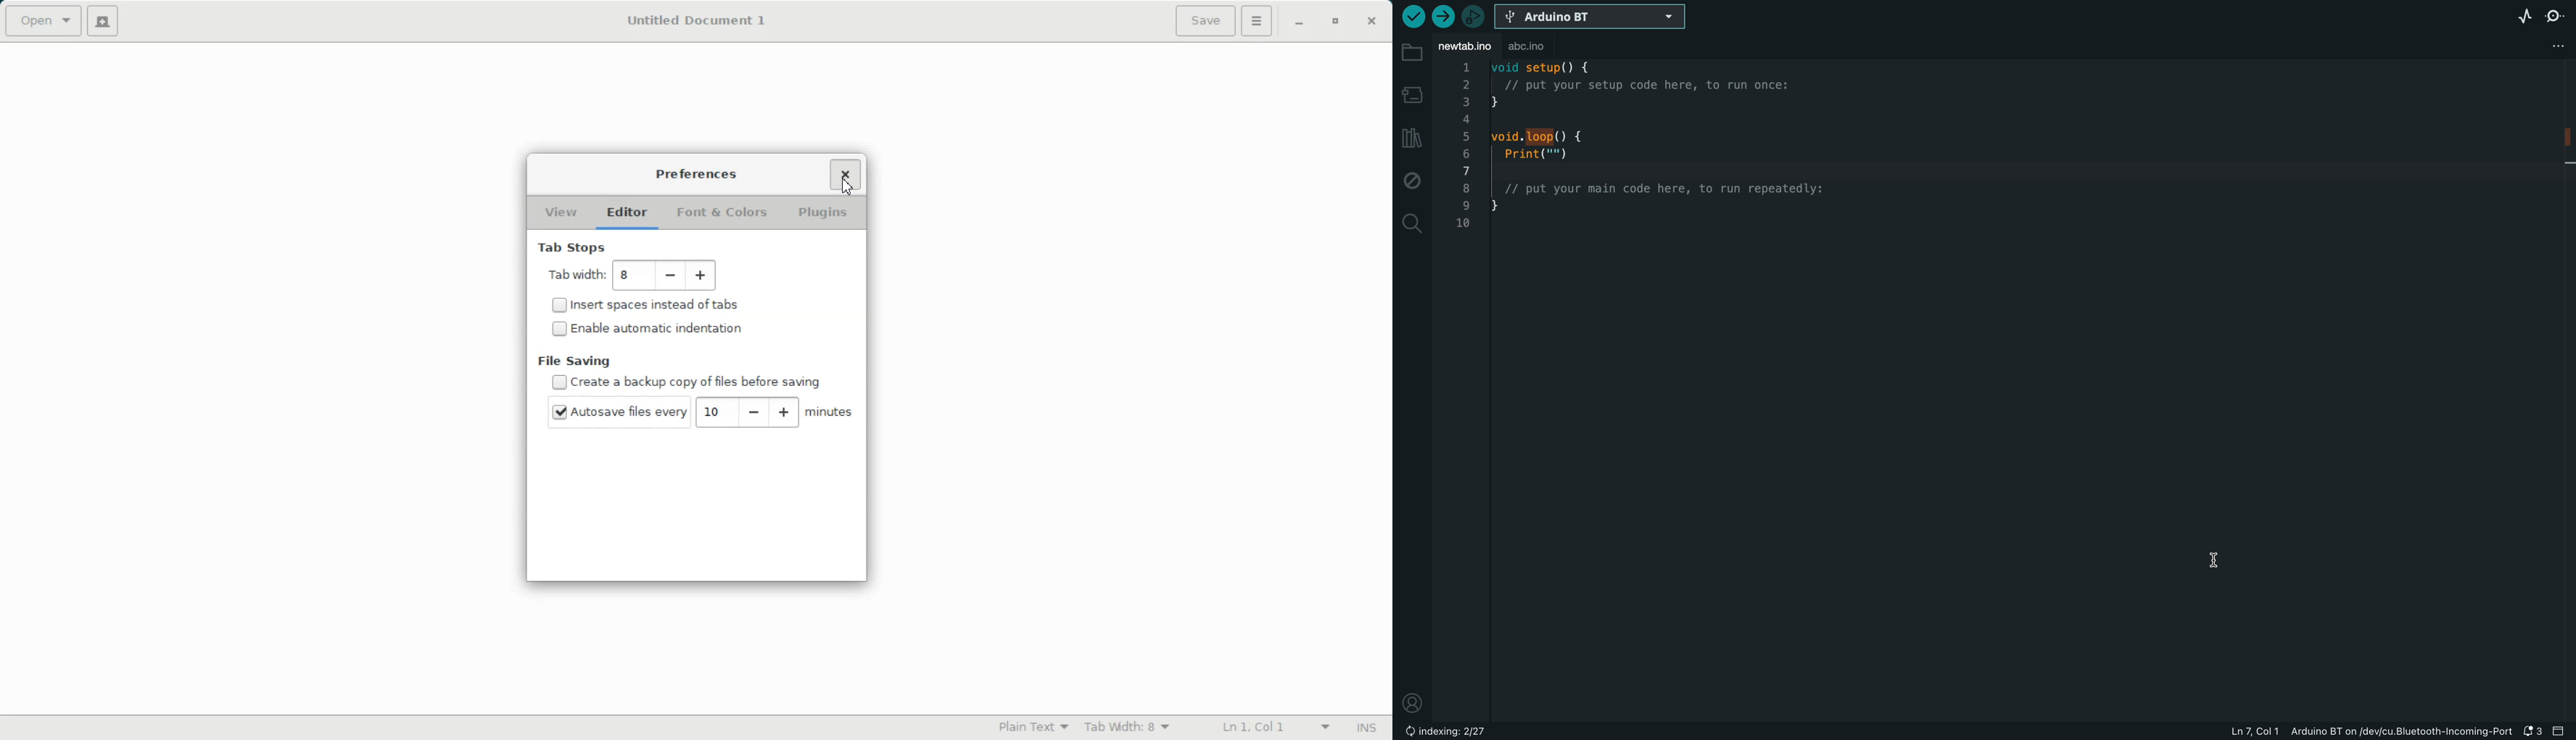 Image resolution: width=2576 pixels, height=756 pixels. Describe the element at coordinates (1528, 46) in the screenshot. I see `abc` at that location.